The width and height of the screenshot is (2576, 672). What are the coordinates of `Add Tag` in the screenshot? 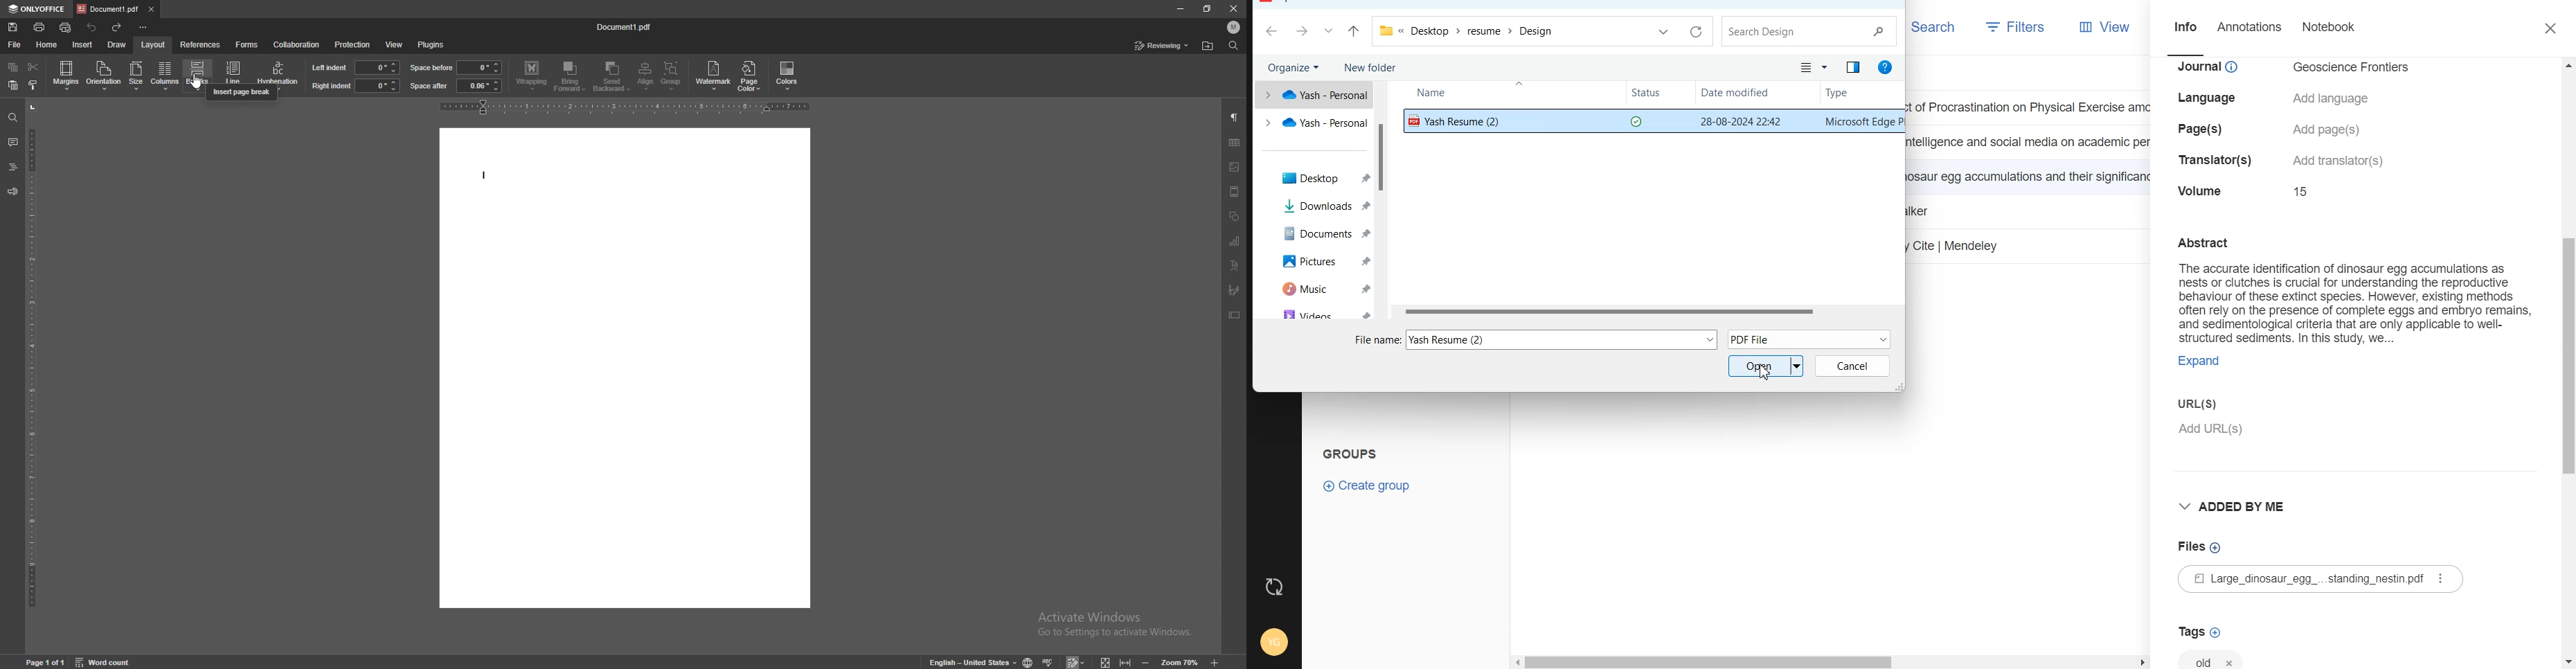 It's located at (2199, 632).